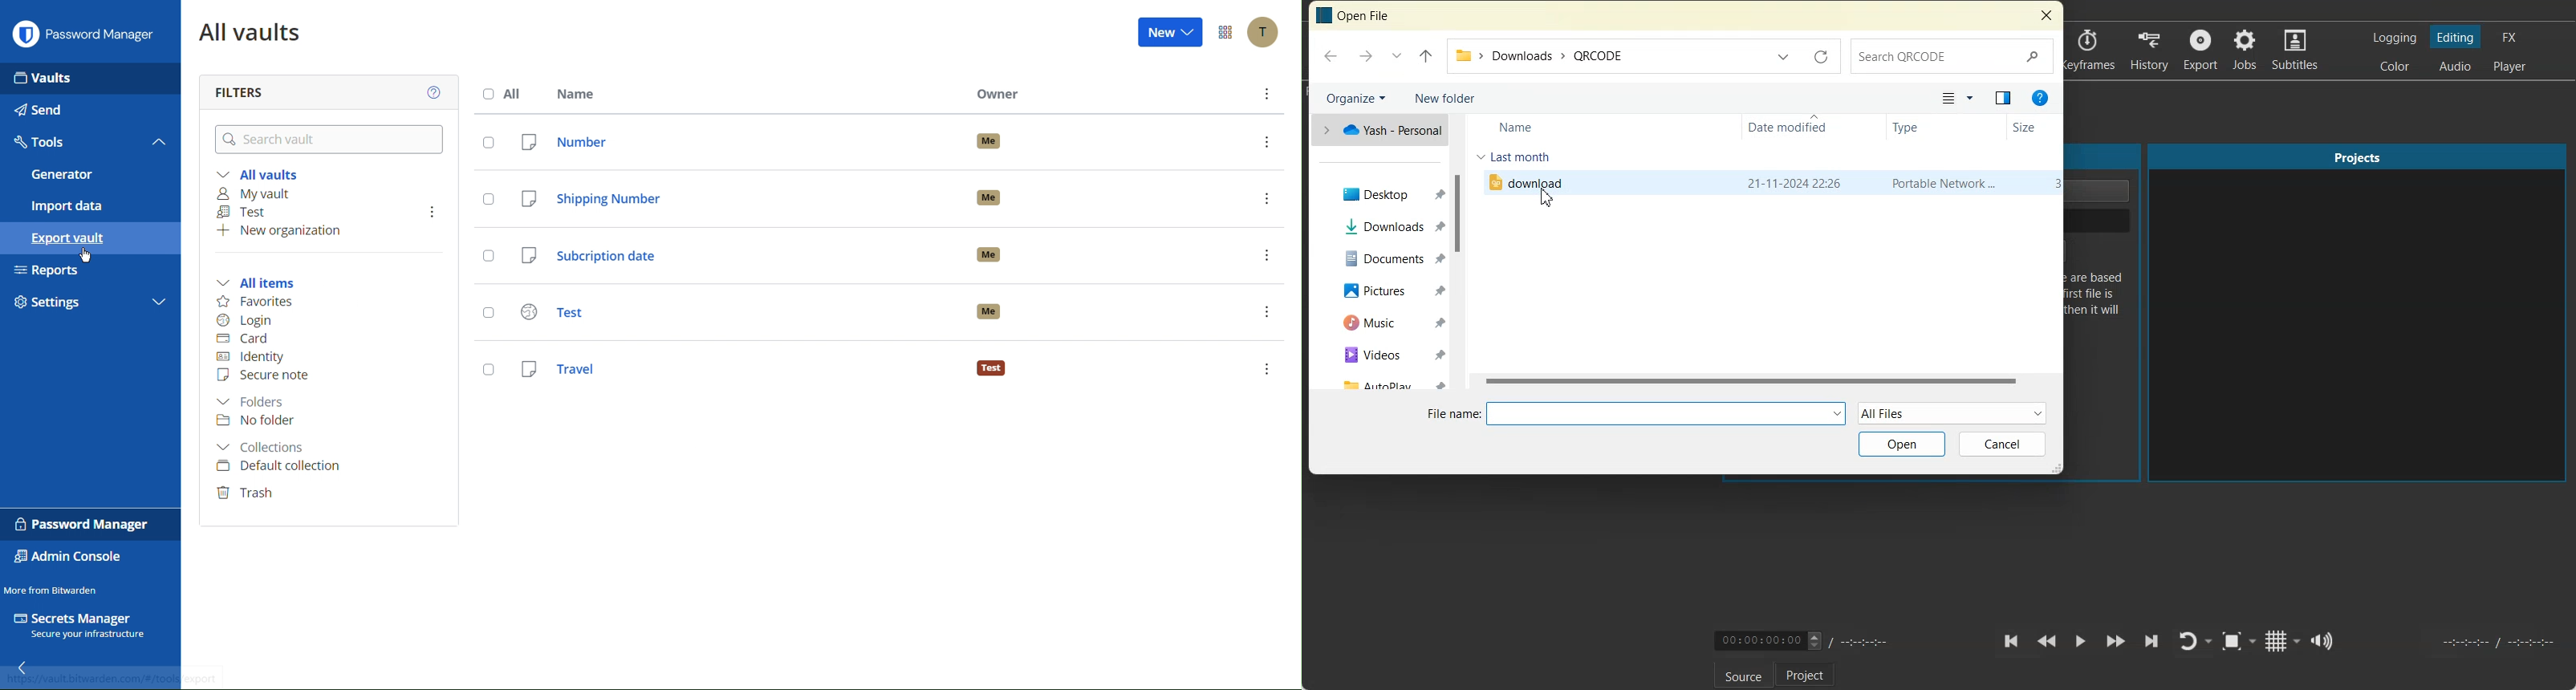 Image resolution: width=2576 pixels, height=700 pixels. I want to click on Skip to the previous point, so click(2012, 641).